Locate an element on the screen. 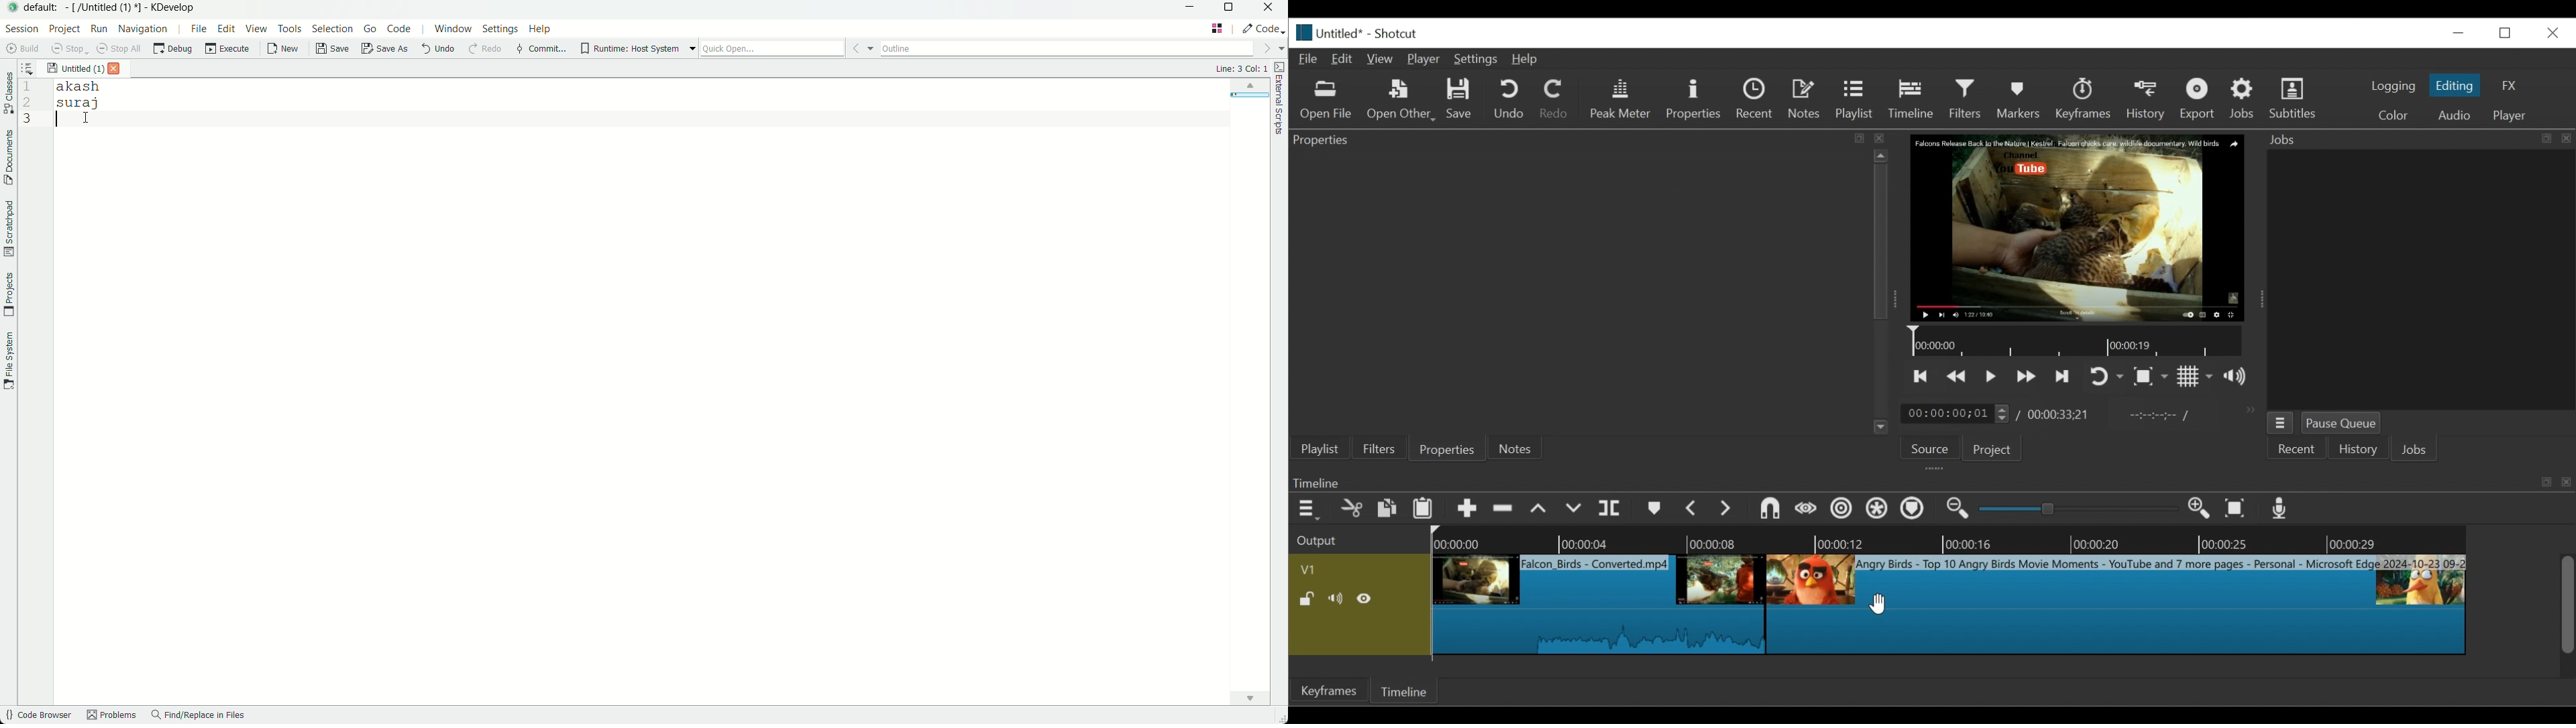  Timeline is located at coordinates (1911, 99).